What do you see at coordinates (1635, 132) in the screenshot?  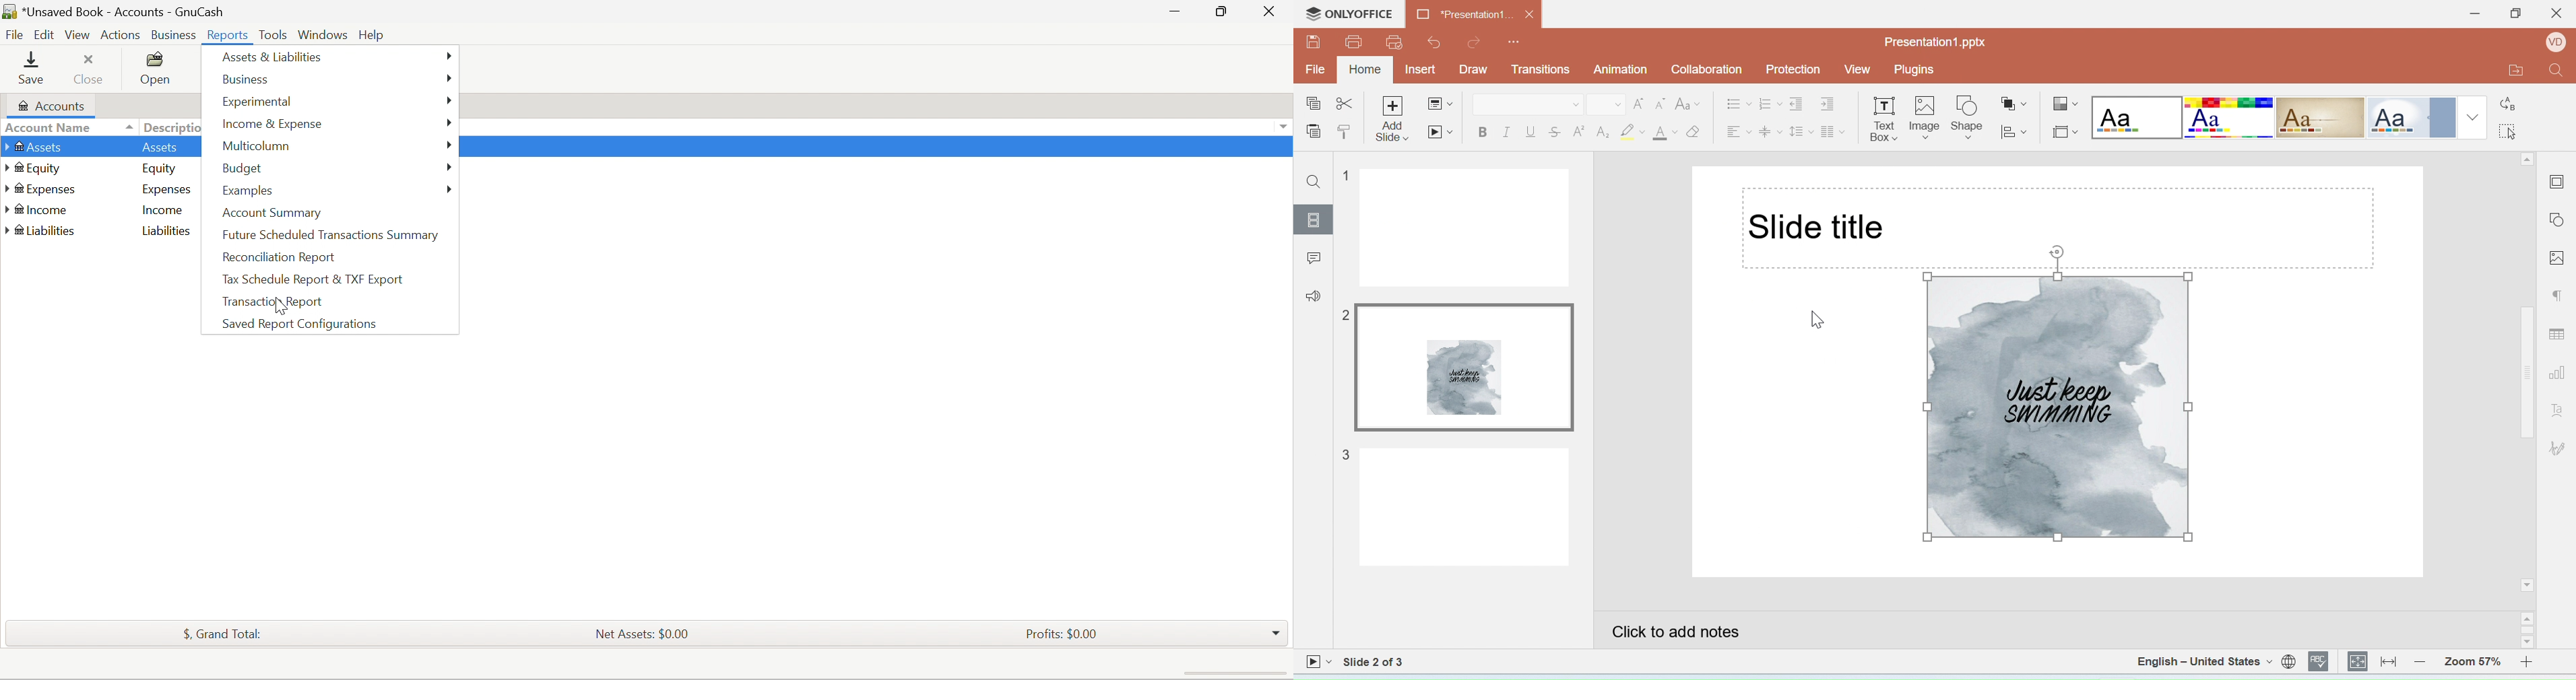 I see `Highlight color` at bounding box center [1635, 132].